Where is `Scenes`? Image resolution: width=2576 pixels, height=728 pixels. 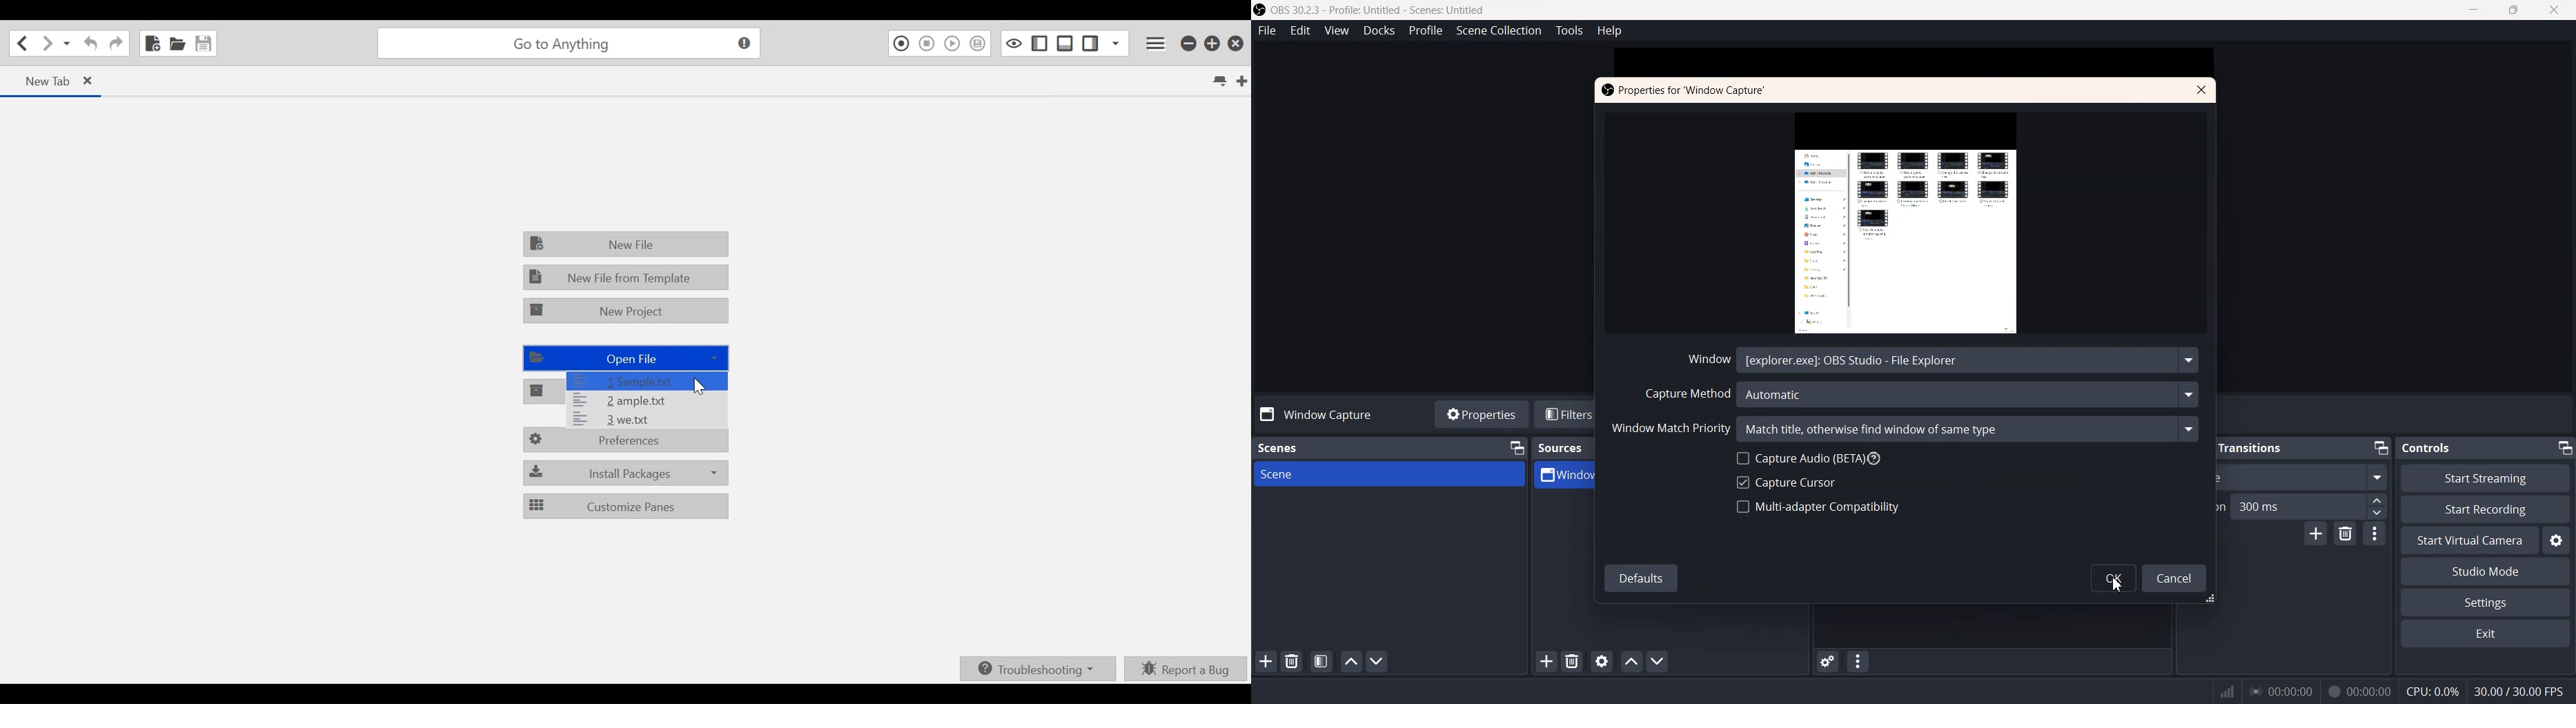 Scenes is located at coordinates (1278, 448).